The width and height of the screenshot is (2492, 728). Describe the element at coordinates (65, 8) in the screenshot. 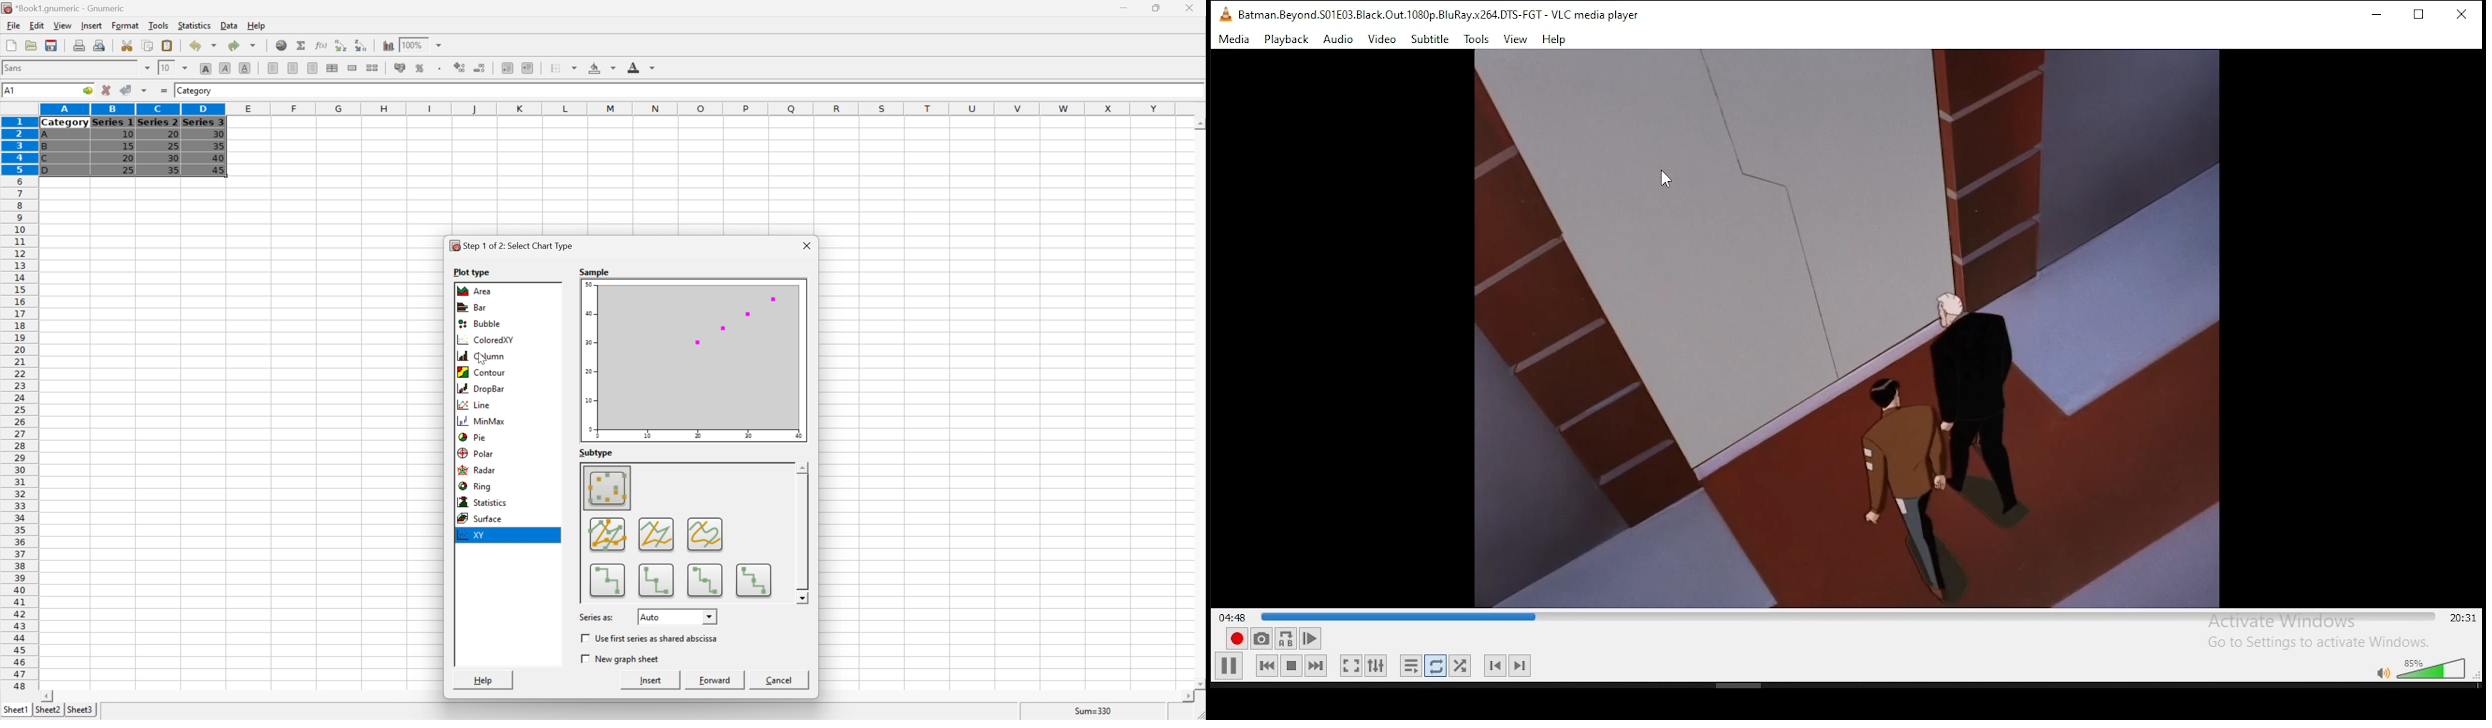

I see `*Book1.gnumeric - Gnumeric` at that location.